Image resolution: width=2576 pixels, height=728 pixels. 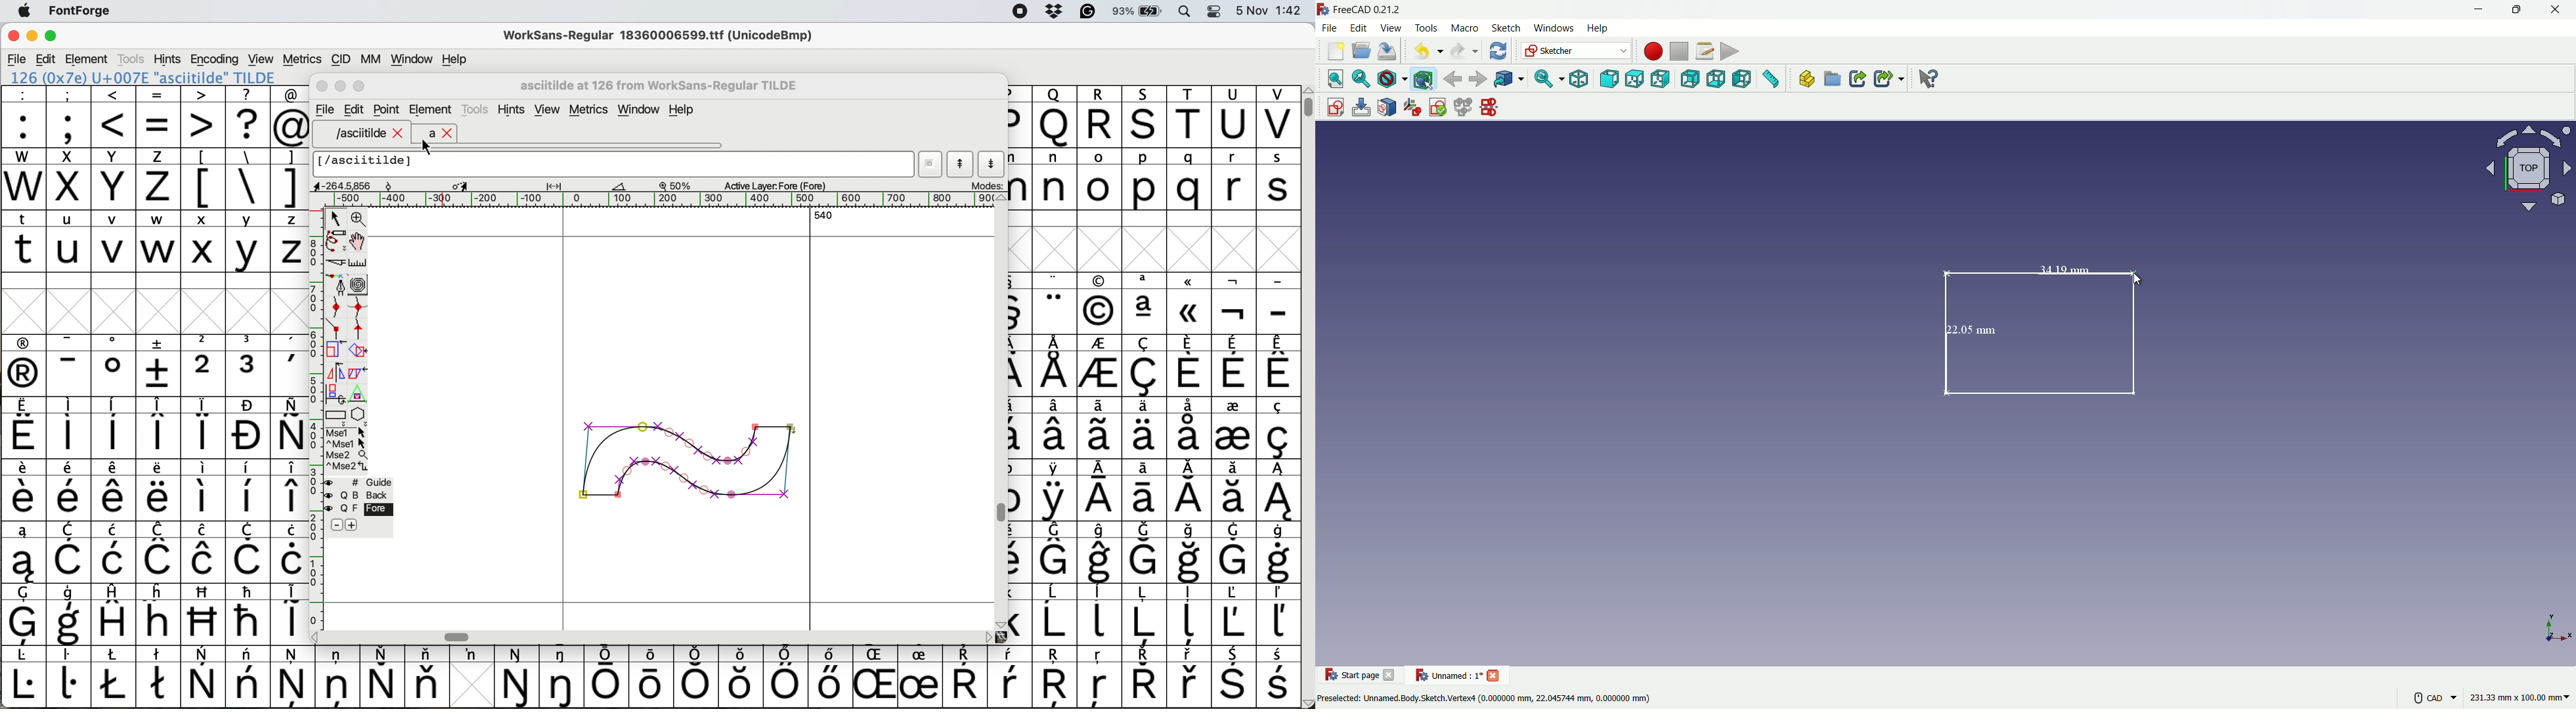 What do you see at coordinates (24, 429) in the screenshot?
I see `symbol` at bounding box center [24, 429].